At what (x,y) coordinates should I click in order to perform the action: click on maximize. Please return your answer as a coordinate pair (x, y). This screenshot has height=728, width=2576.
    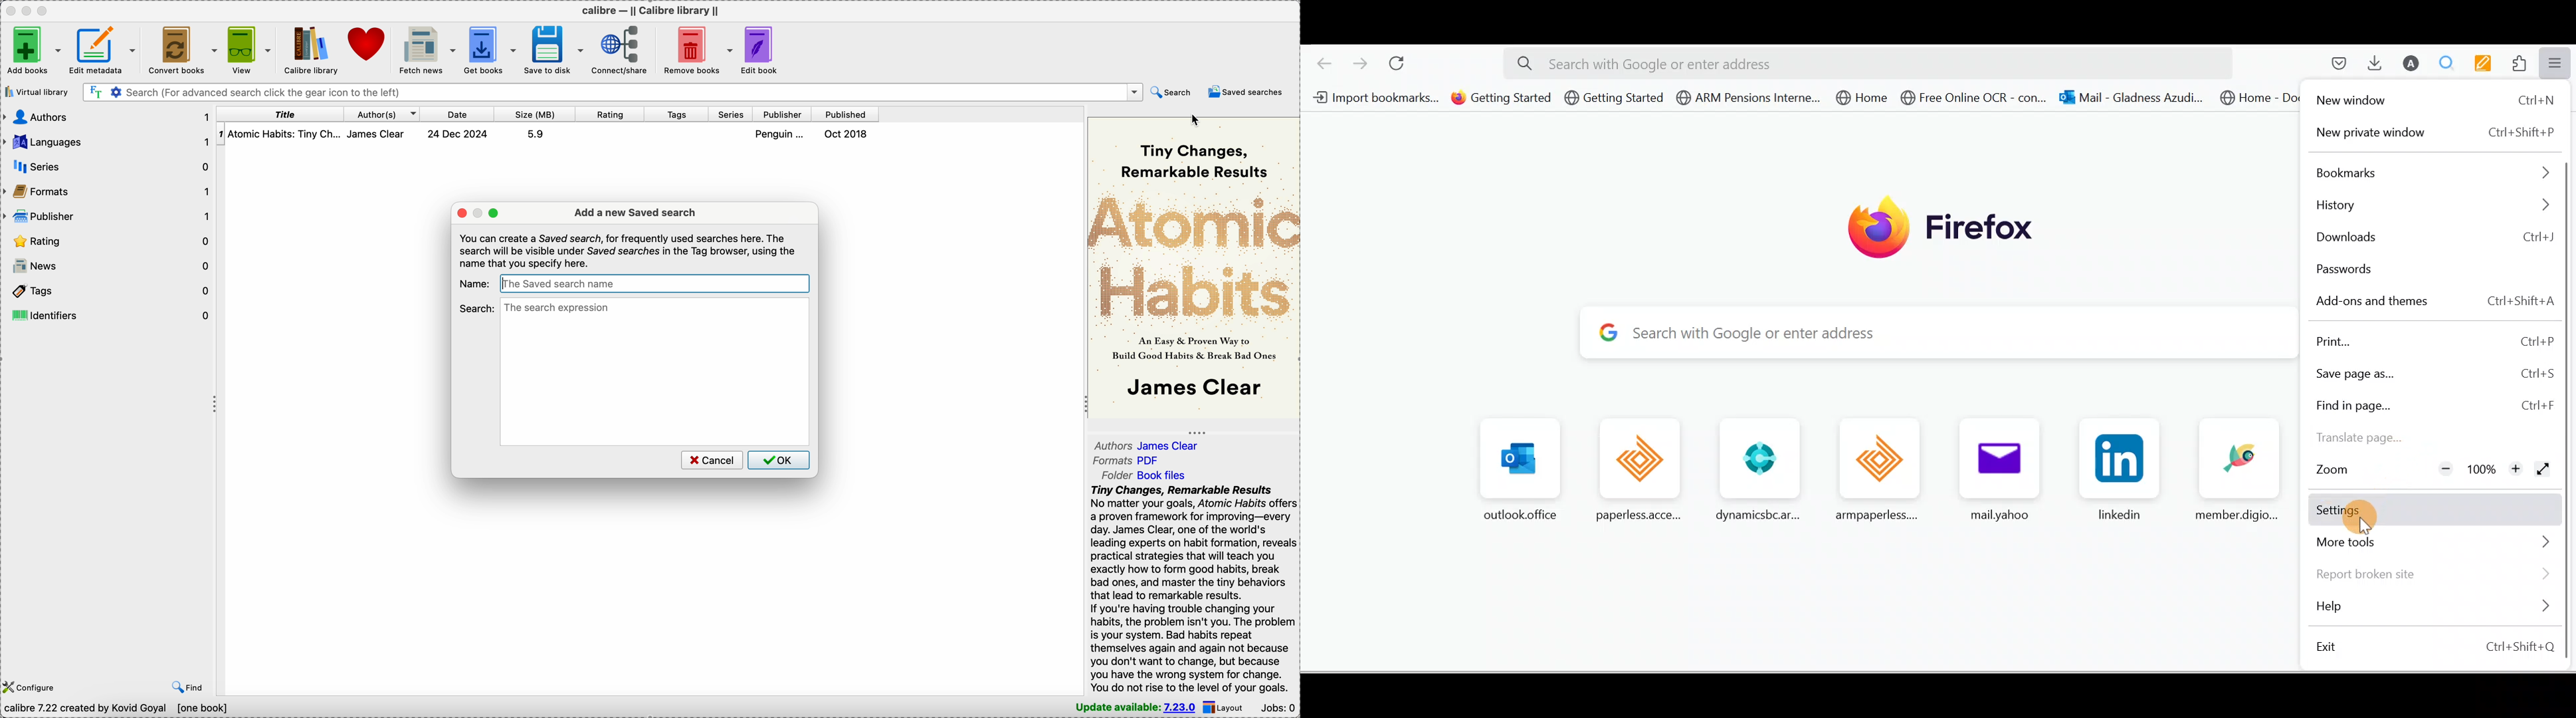
    Looking at the image, I should click on (45, 10).